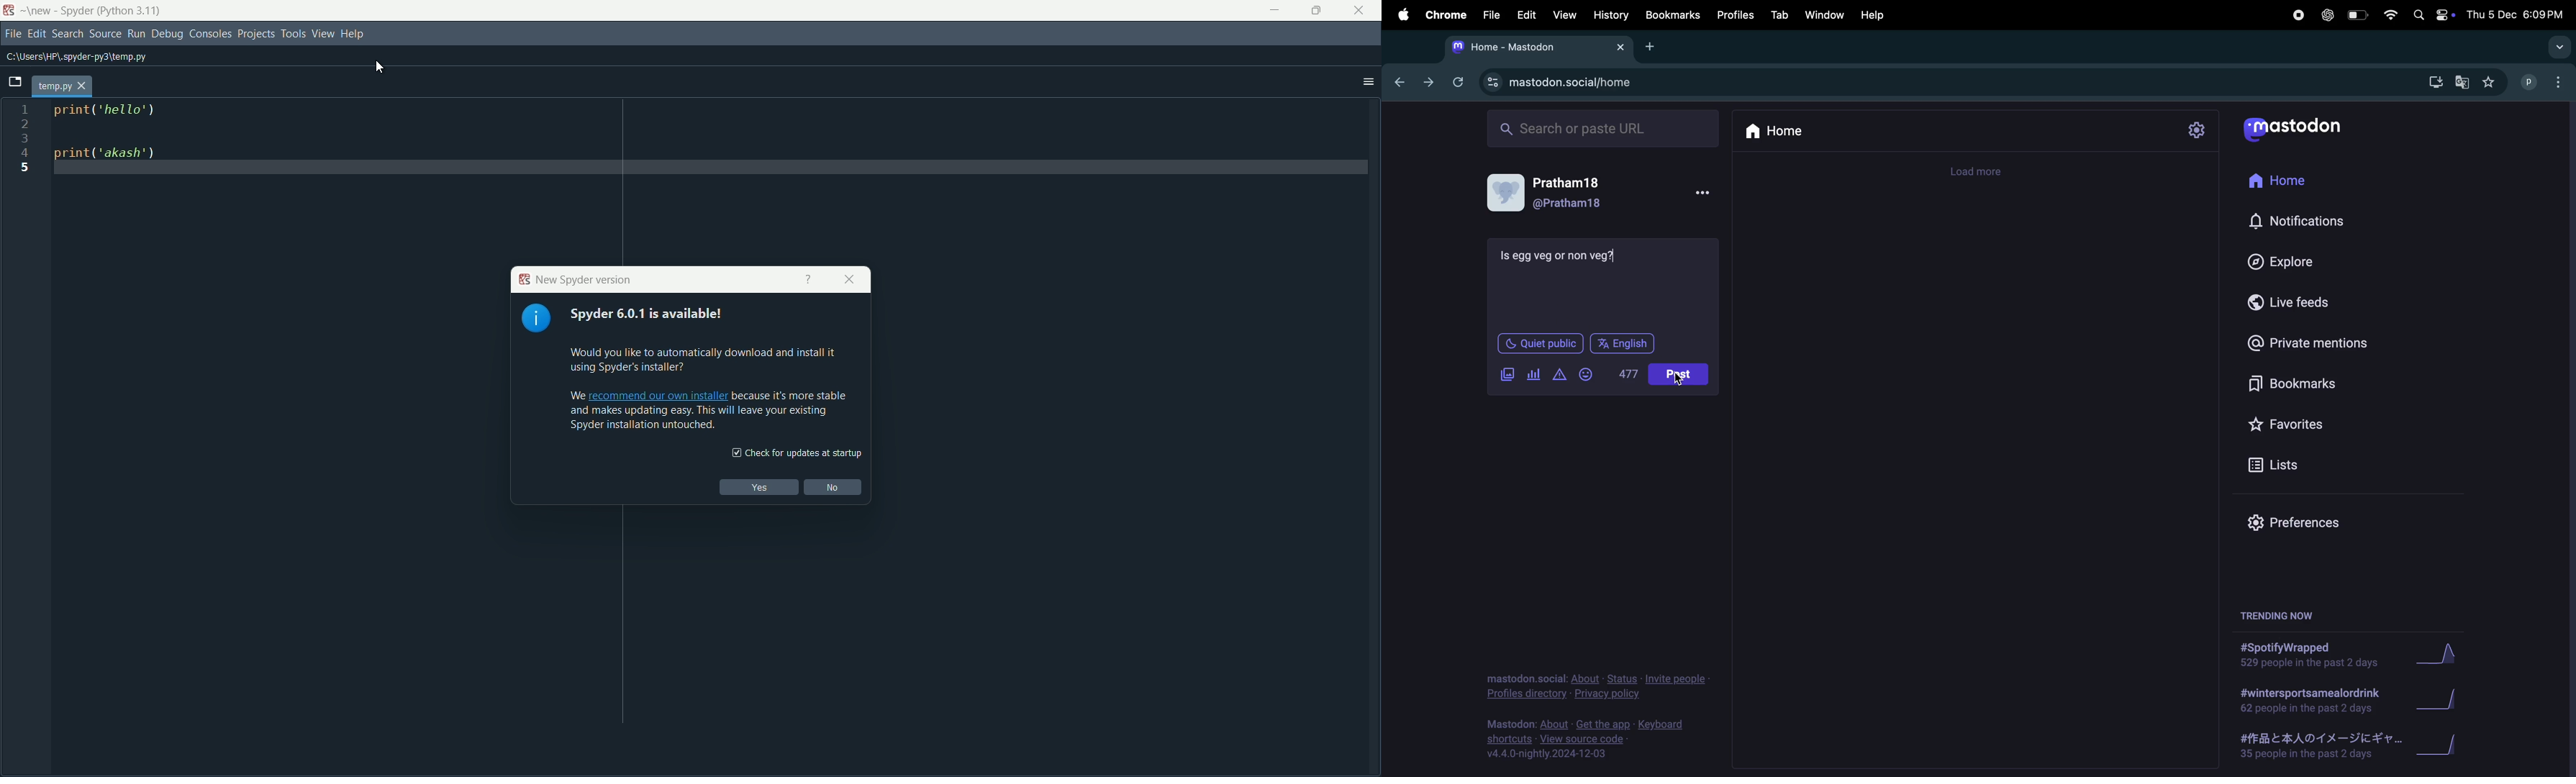 The height and width of the screenshot is (784, 2576). What do you see at coordinates (1562, 82) in the screenshot?
I see `mastodonsocial url` at bounding box center [1562, 82].